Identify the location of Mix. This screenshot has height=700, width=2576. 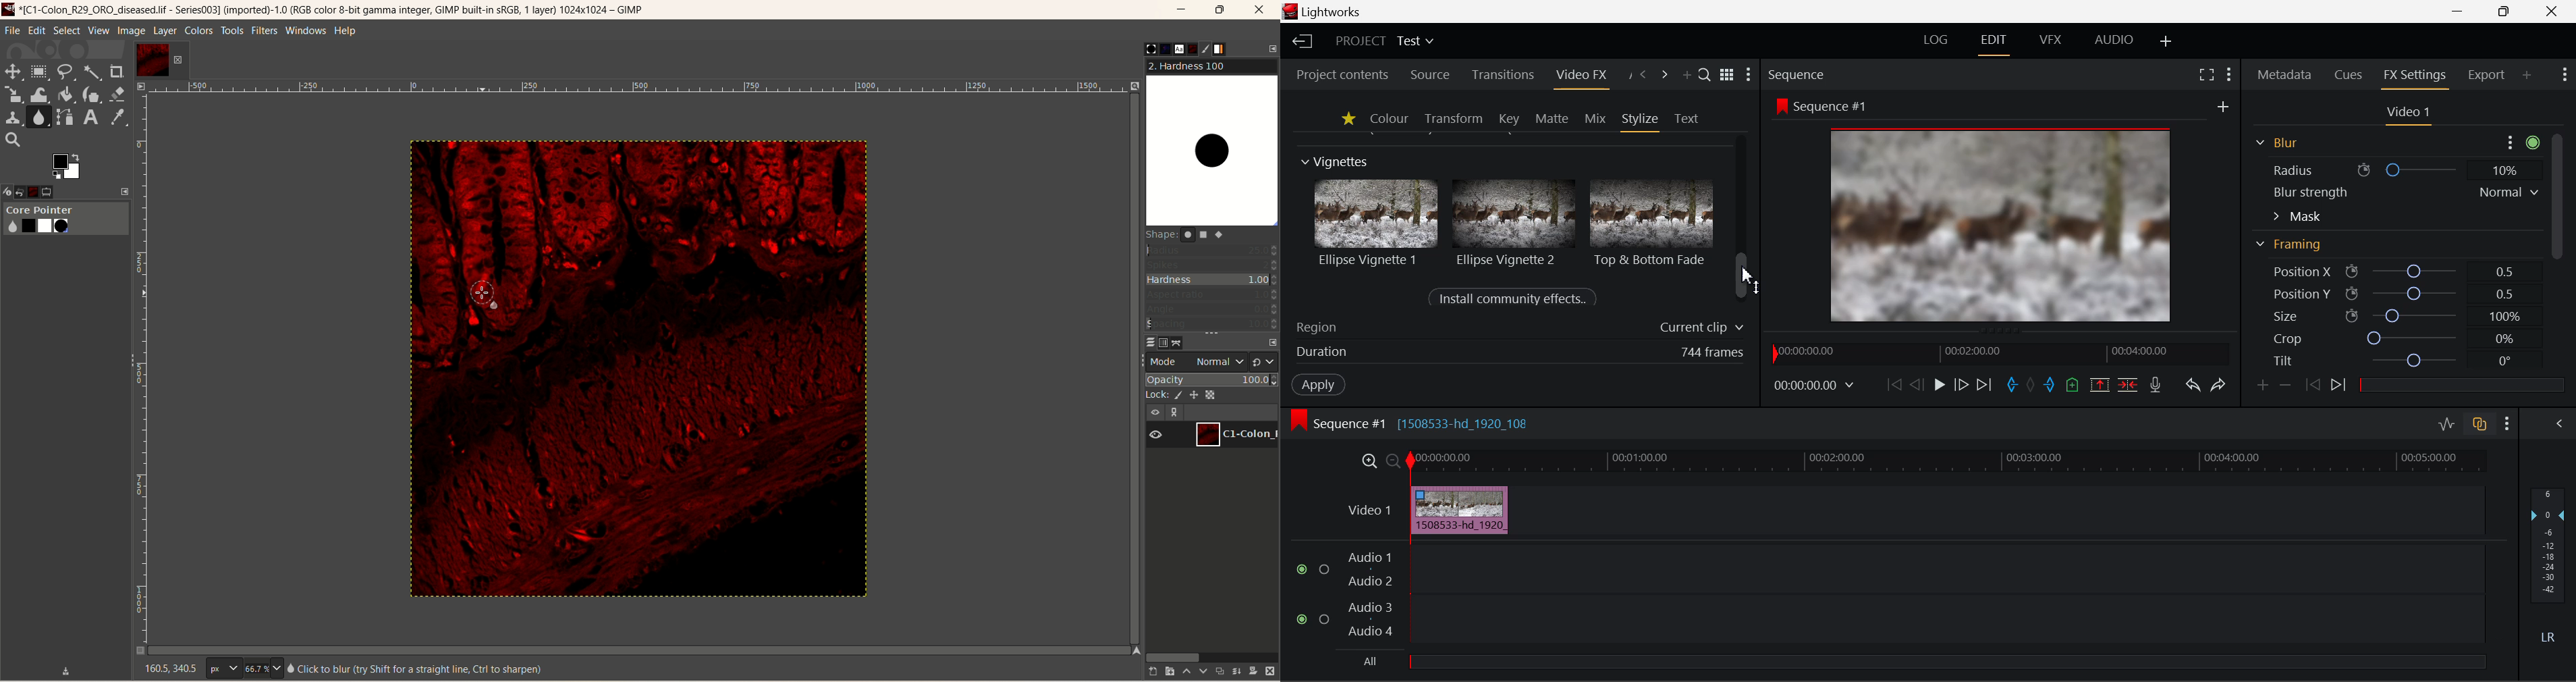
(1595, 117).